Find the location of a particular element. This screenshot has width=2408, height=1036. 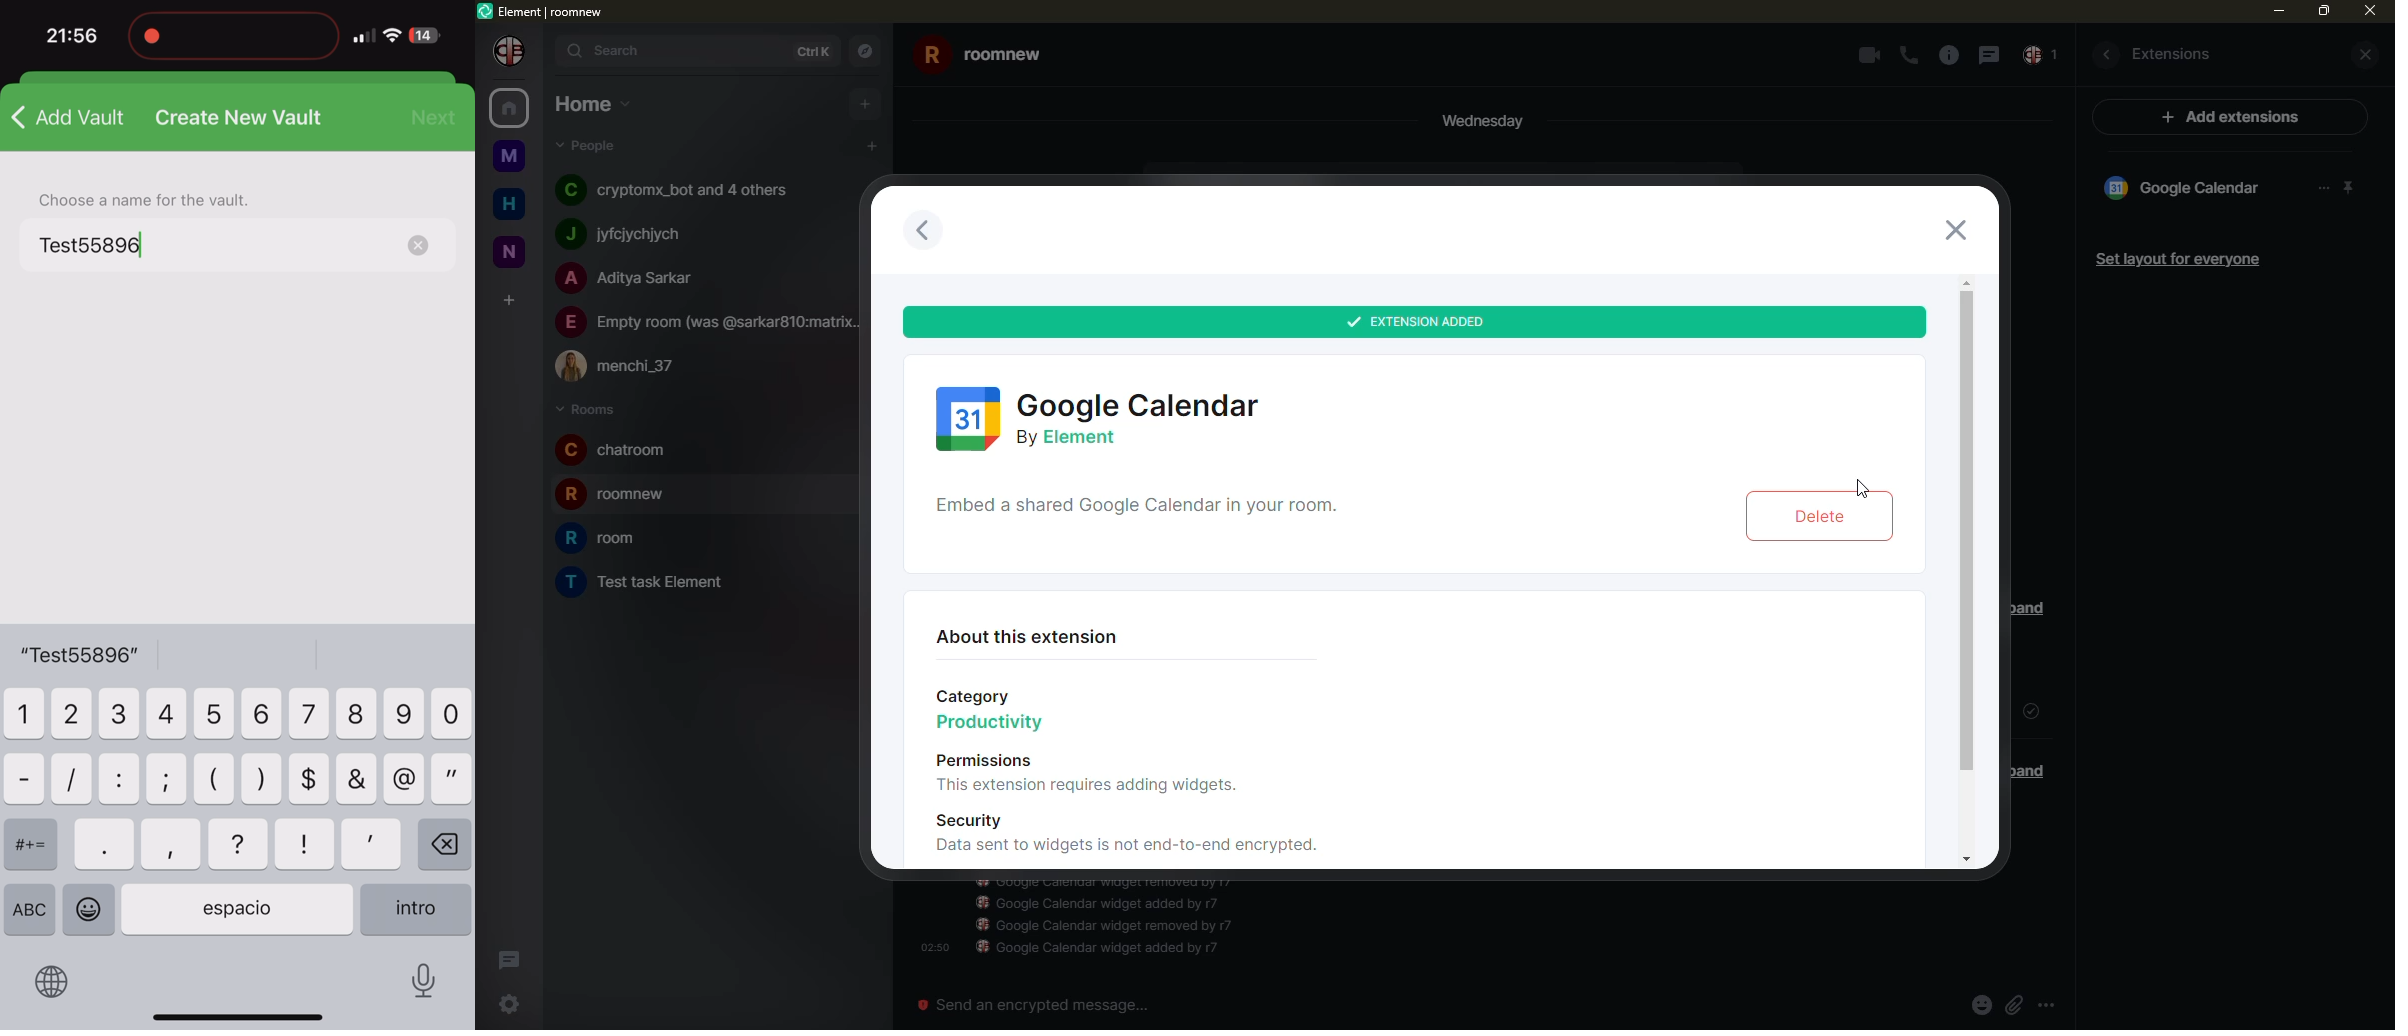

home is located at coordinates (590, 103).